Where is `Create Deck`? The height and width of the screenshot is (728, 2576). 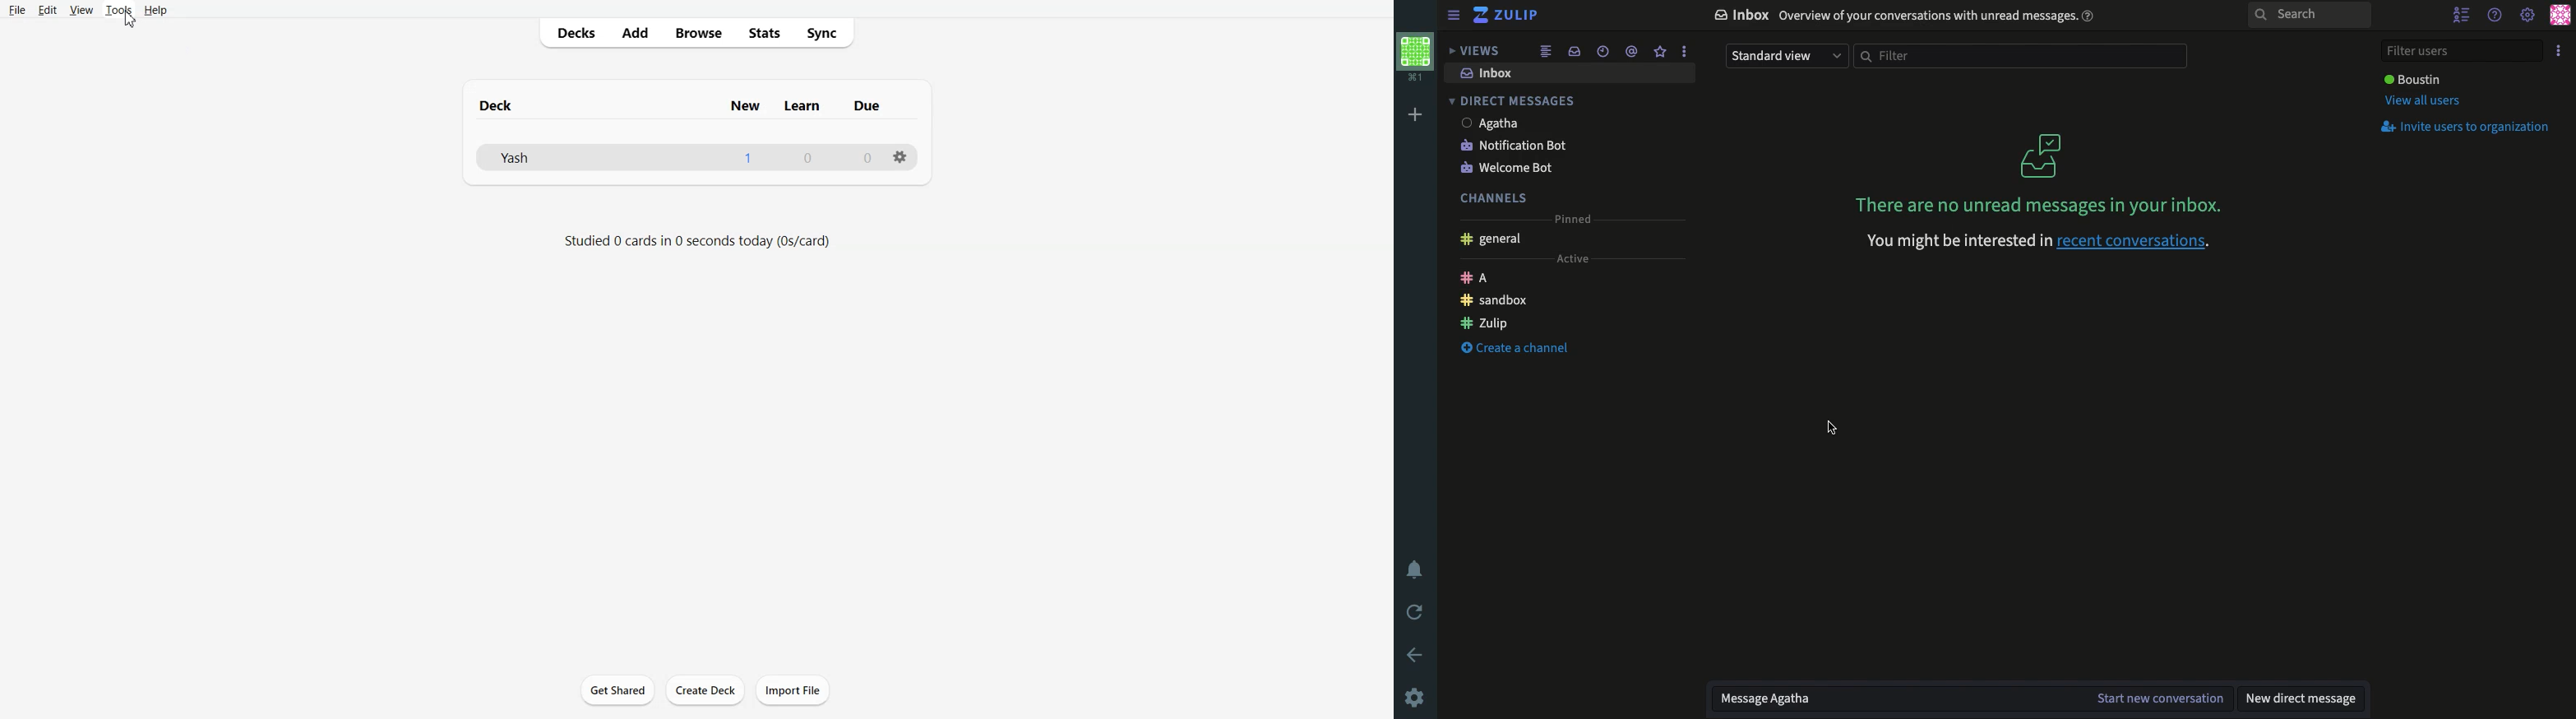
Create Deck is located at coordinates (706, 691).